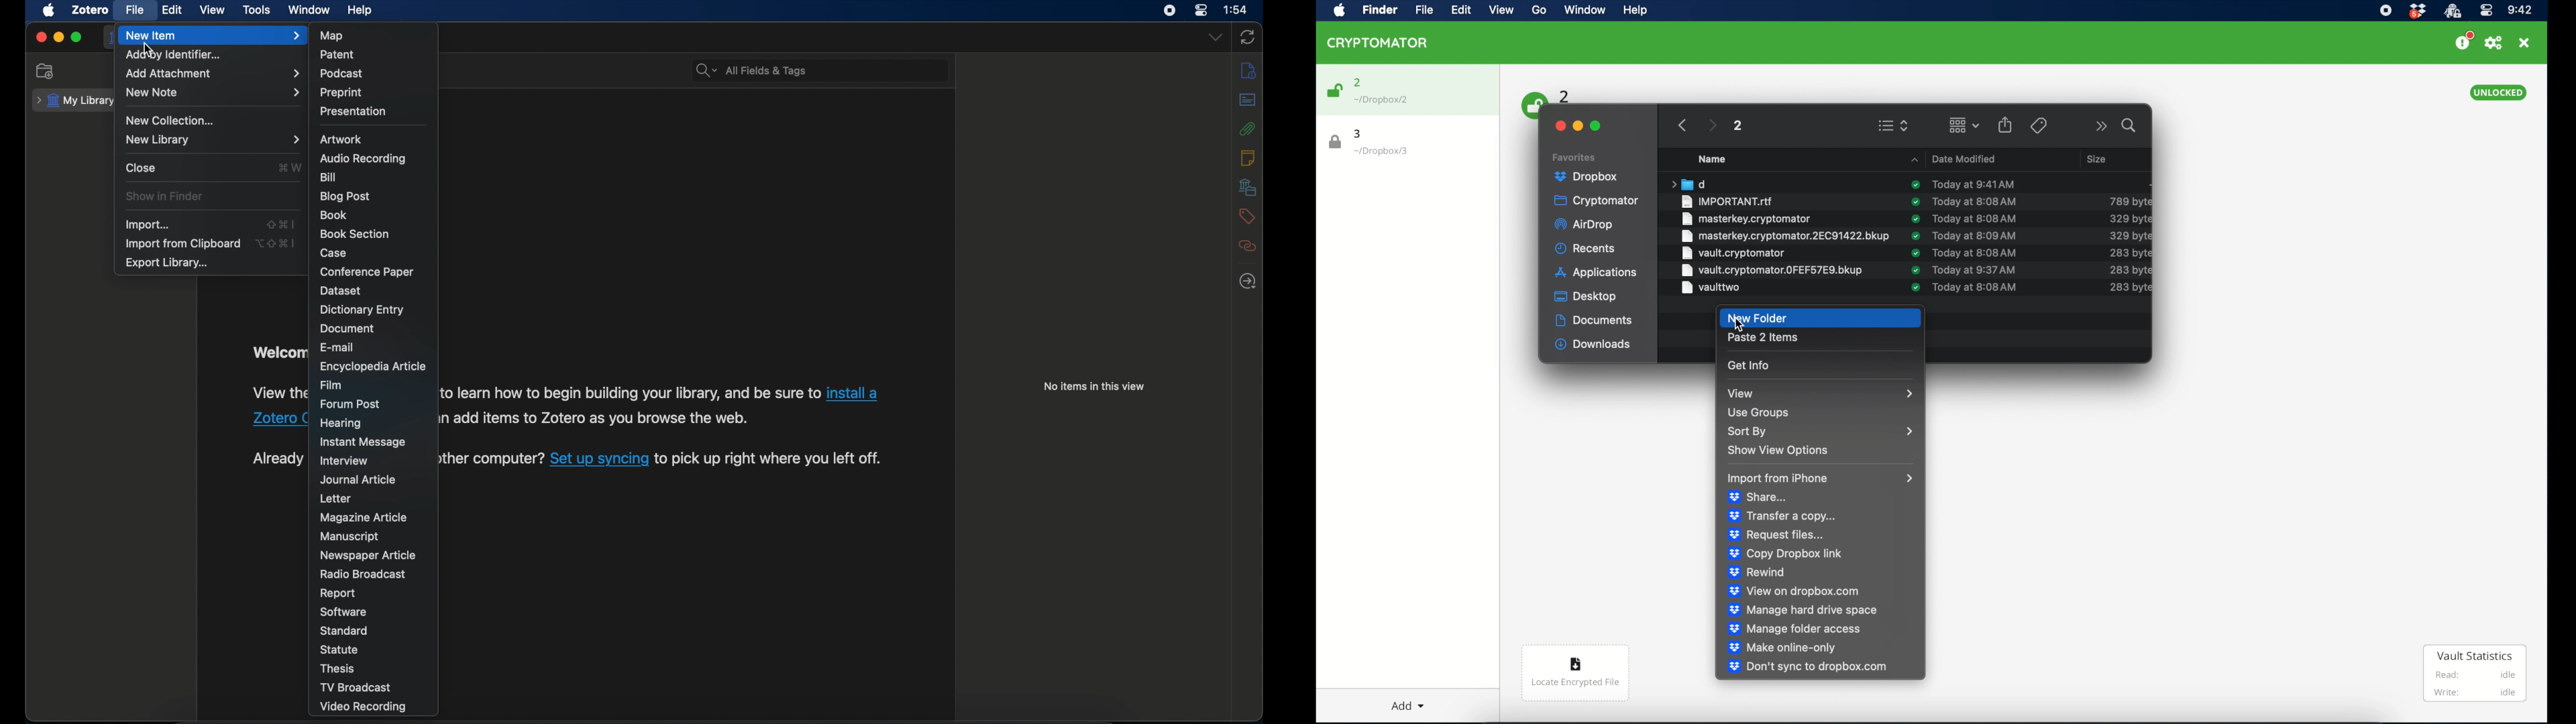  What do you see at coordinates (601, 418) in the screenshot?
I see `add items to Zotero as you browse the web.` at bounding box center [601, 418].